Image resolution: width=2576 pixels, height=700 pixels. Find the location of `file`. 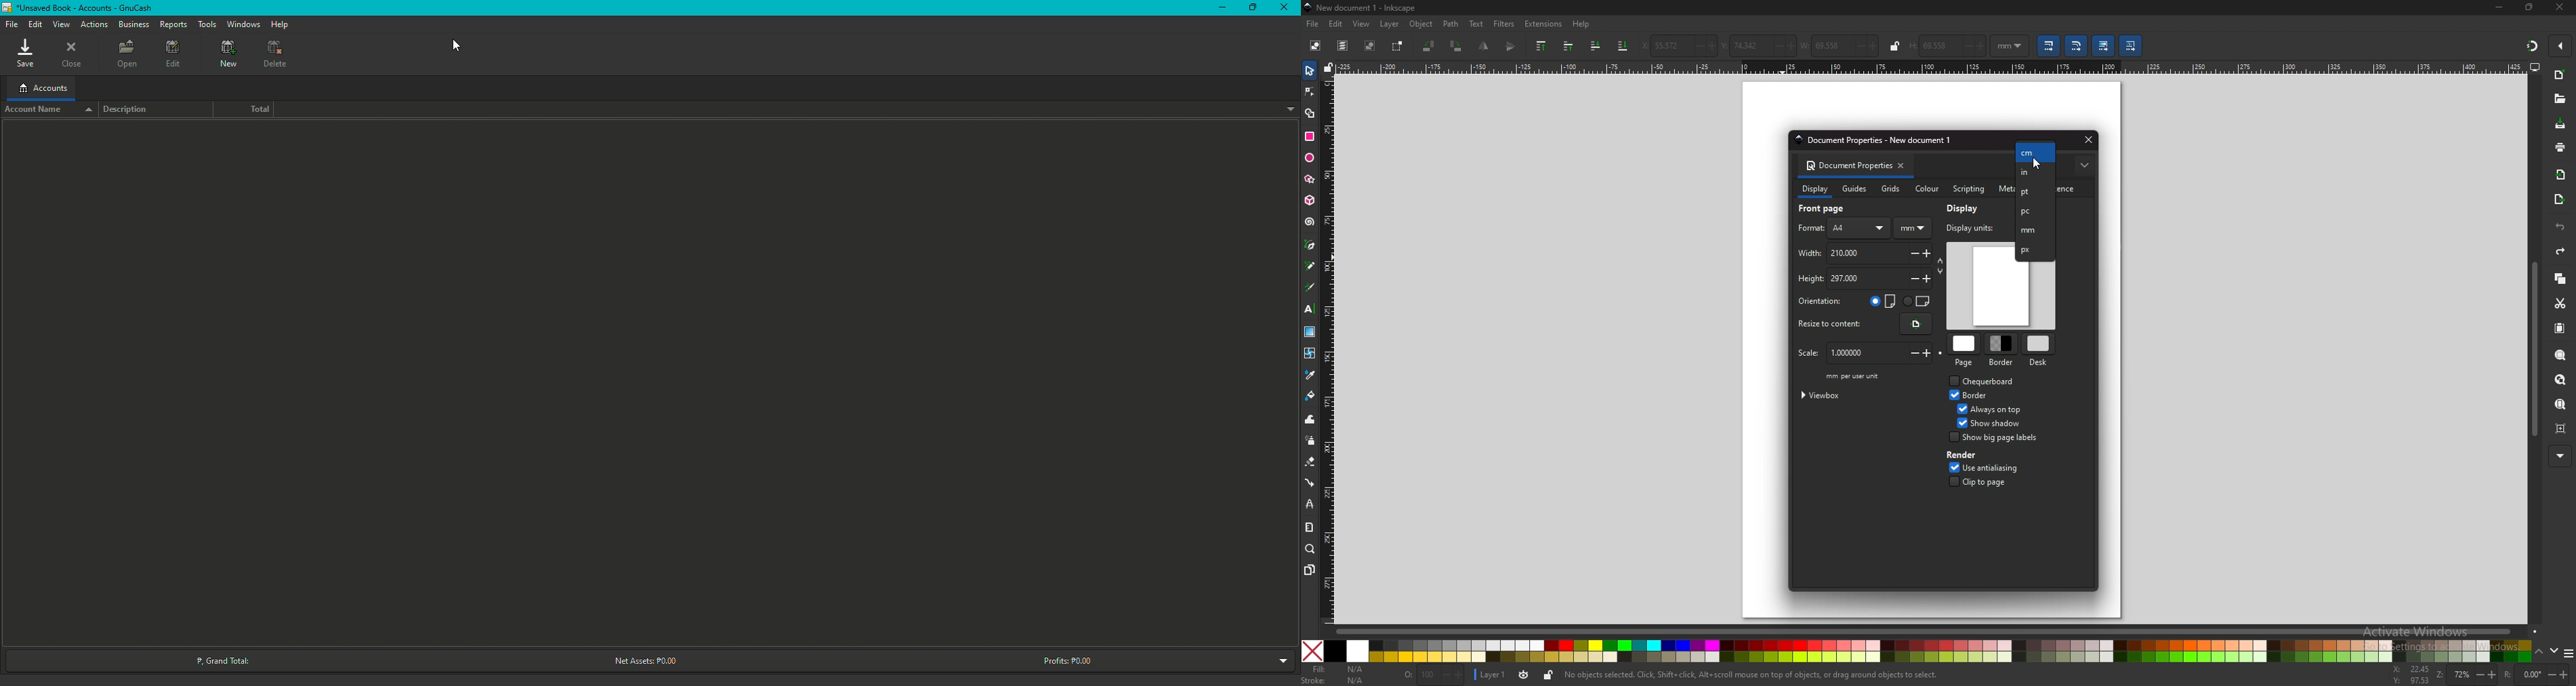

file is located at coordinates (1313, 25).